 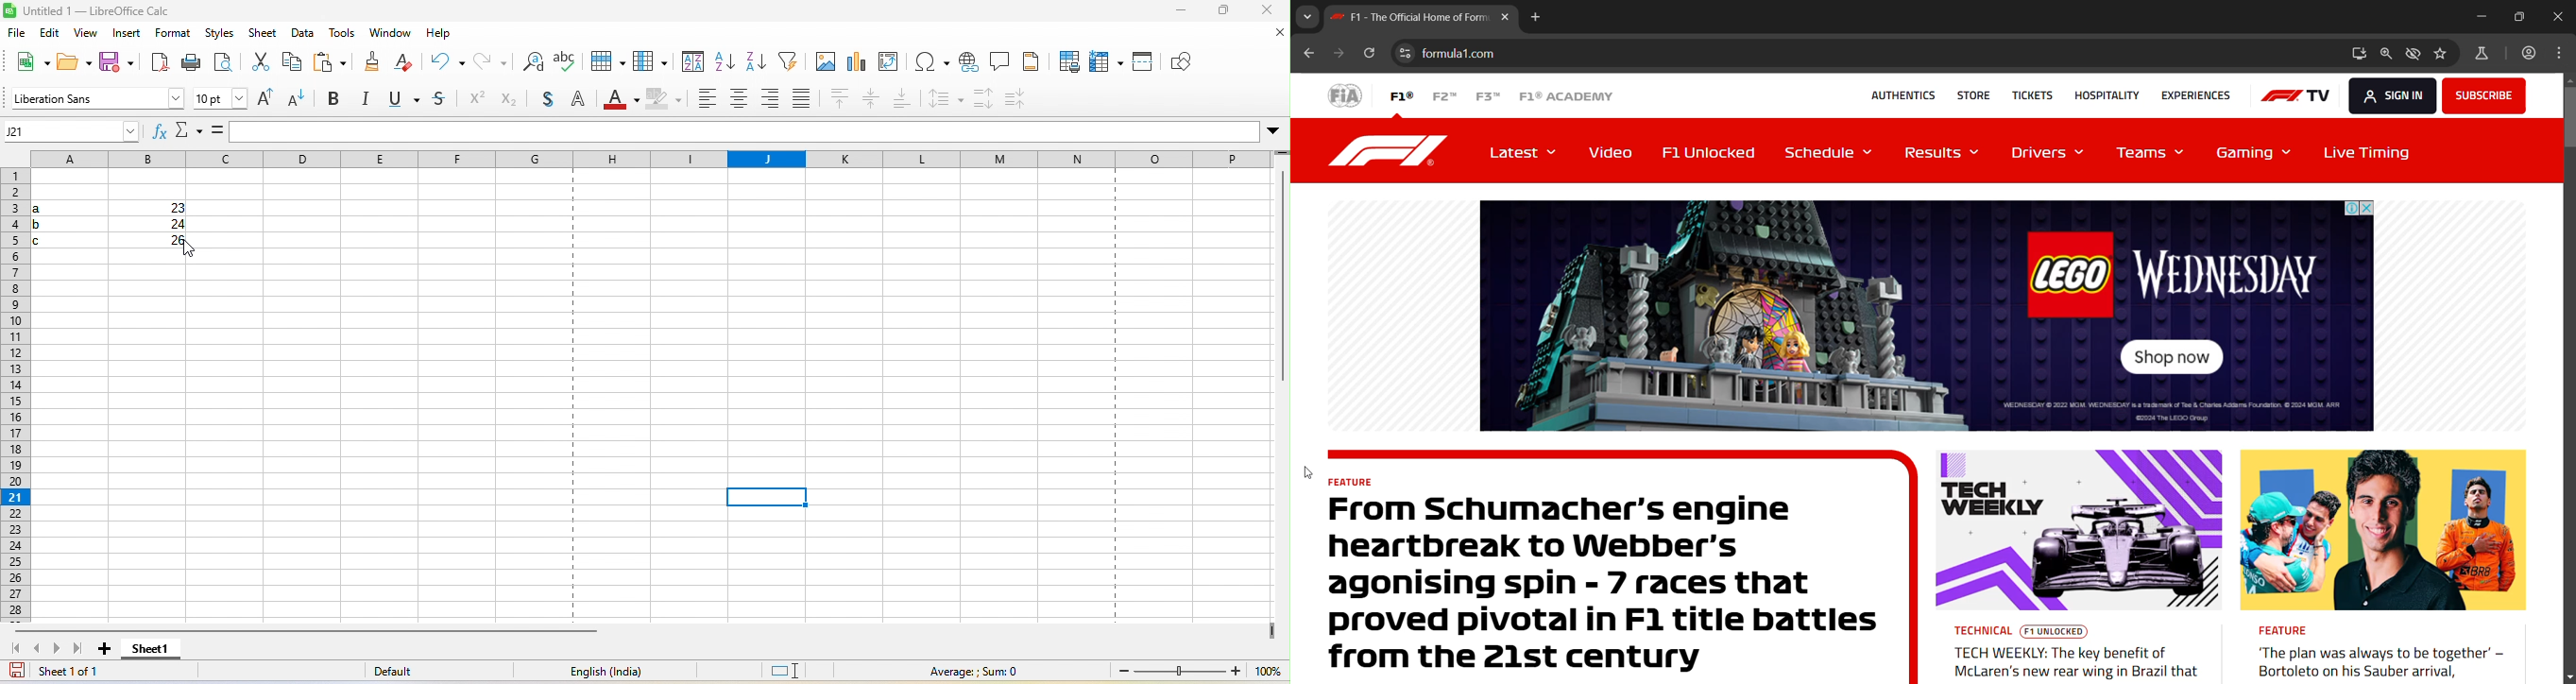 I want to click on close, so click(x=1266, y=11).